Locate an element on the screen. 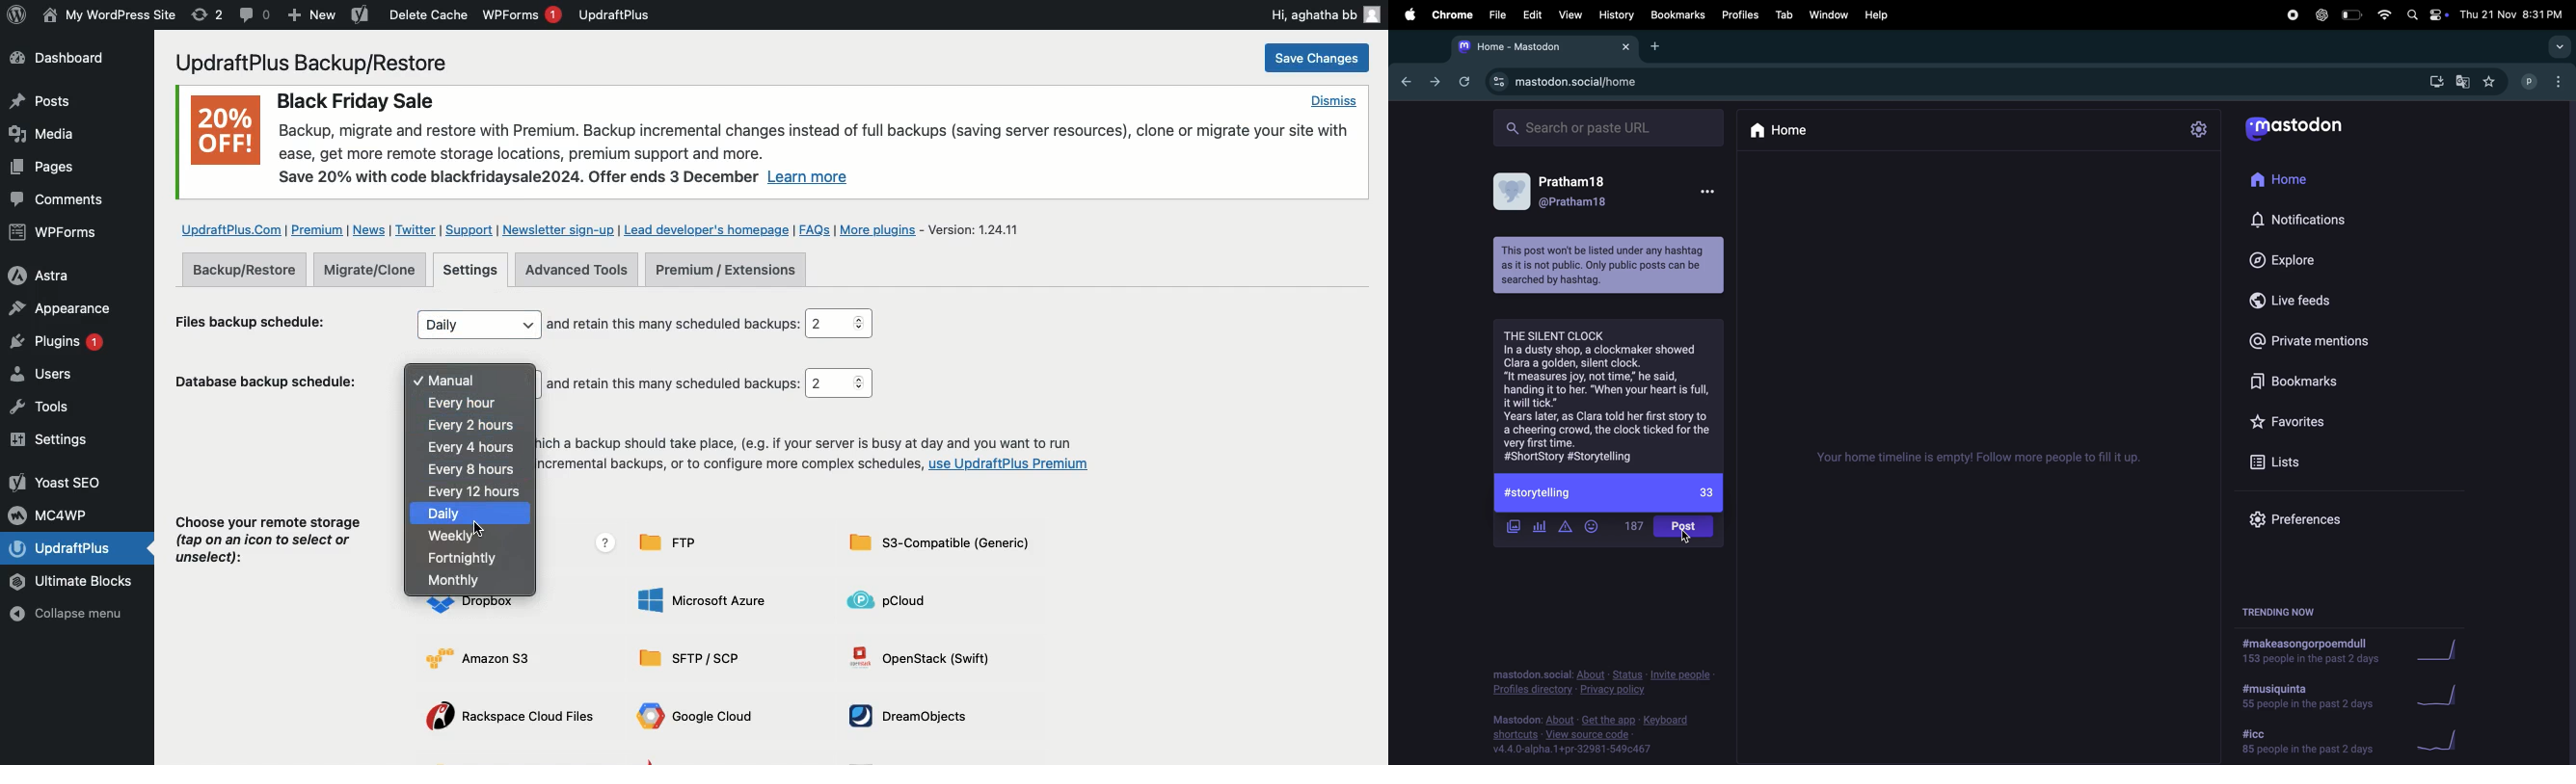 This screenshot has width=2576, height=784. setting is located at coordinates (2203, 130).